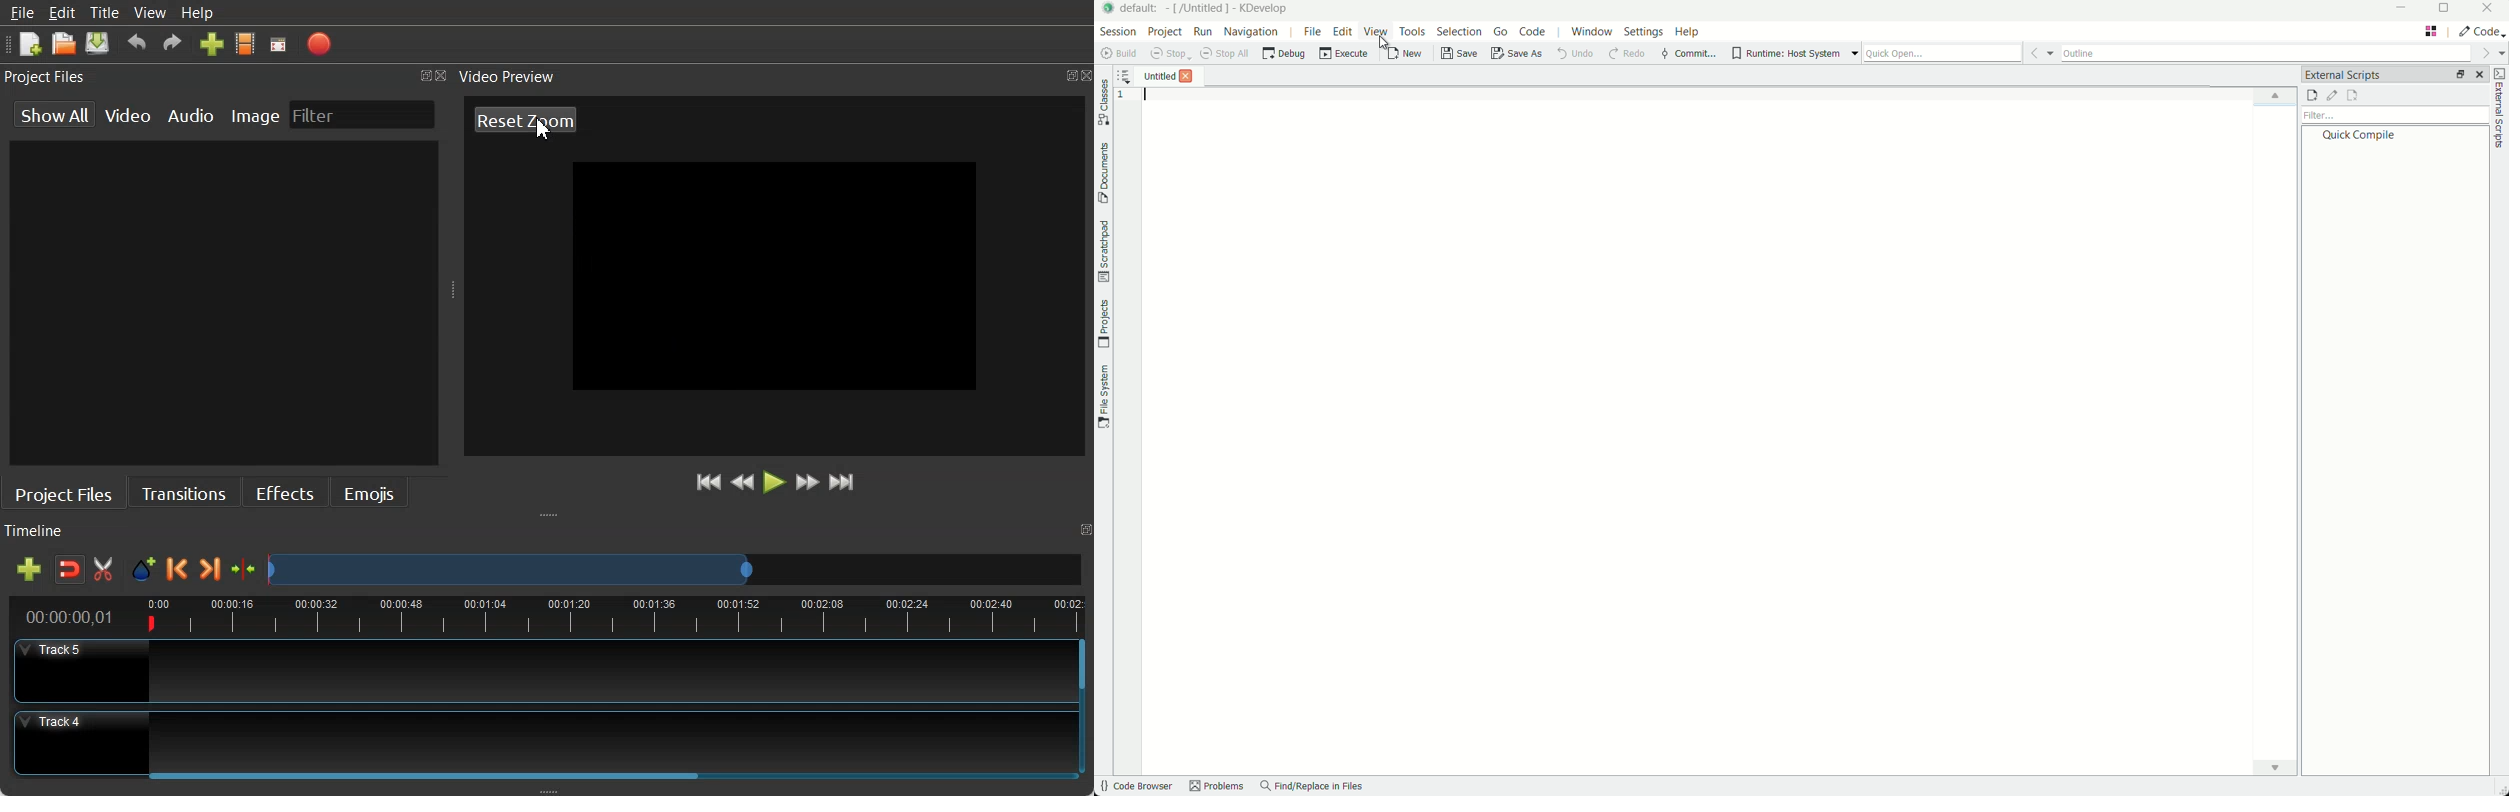  What do you see at coordinates (1109, 9) in the screenshot?
I see `app icon` at bounding box center [1109, 9].